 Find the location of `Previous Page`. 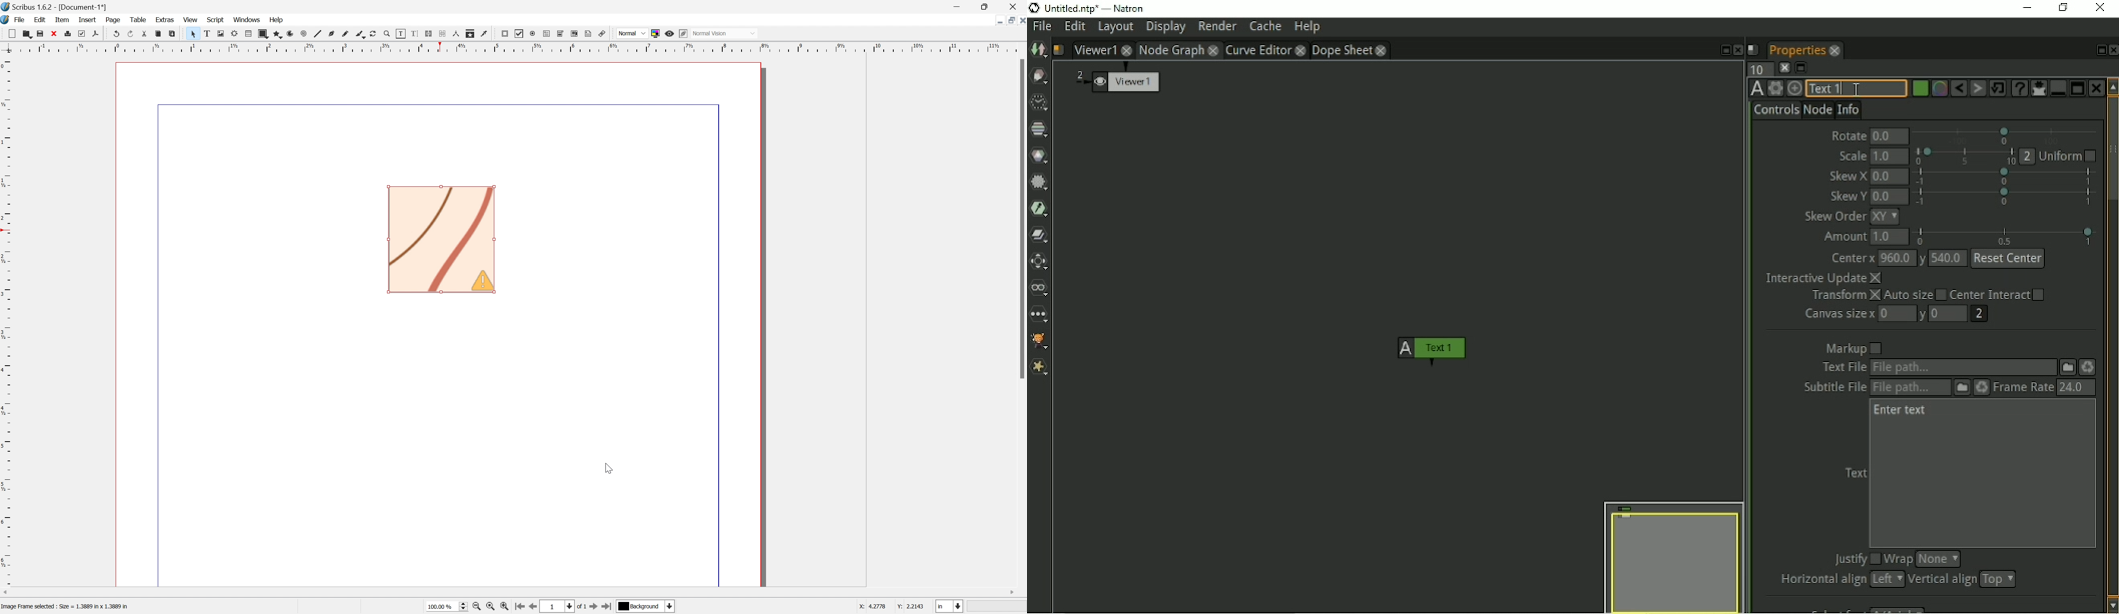

Previous Page is located at coordinates (536, 607).